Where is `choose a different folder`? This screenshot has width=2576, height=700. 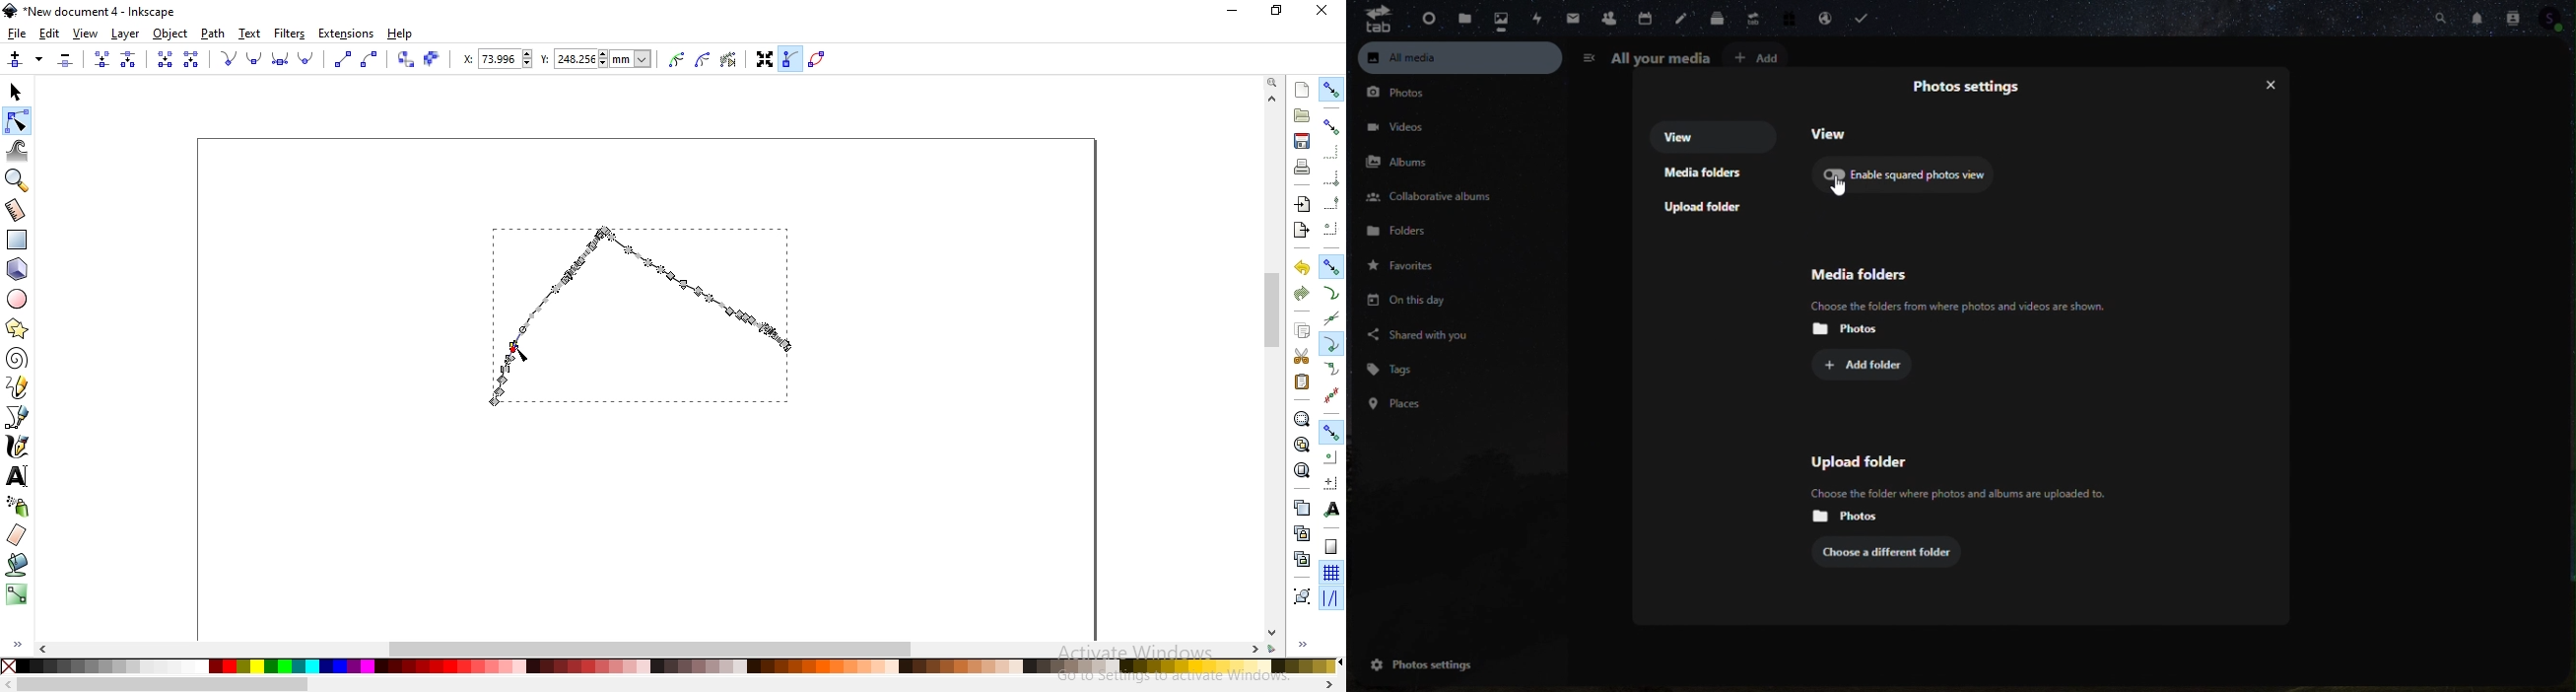
choose a different folder is located at coordinates (1895, 550).